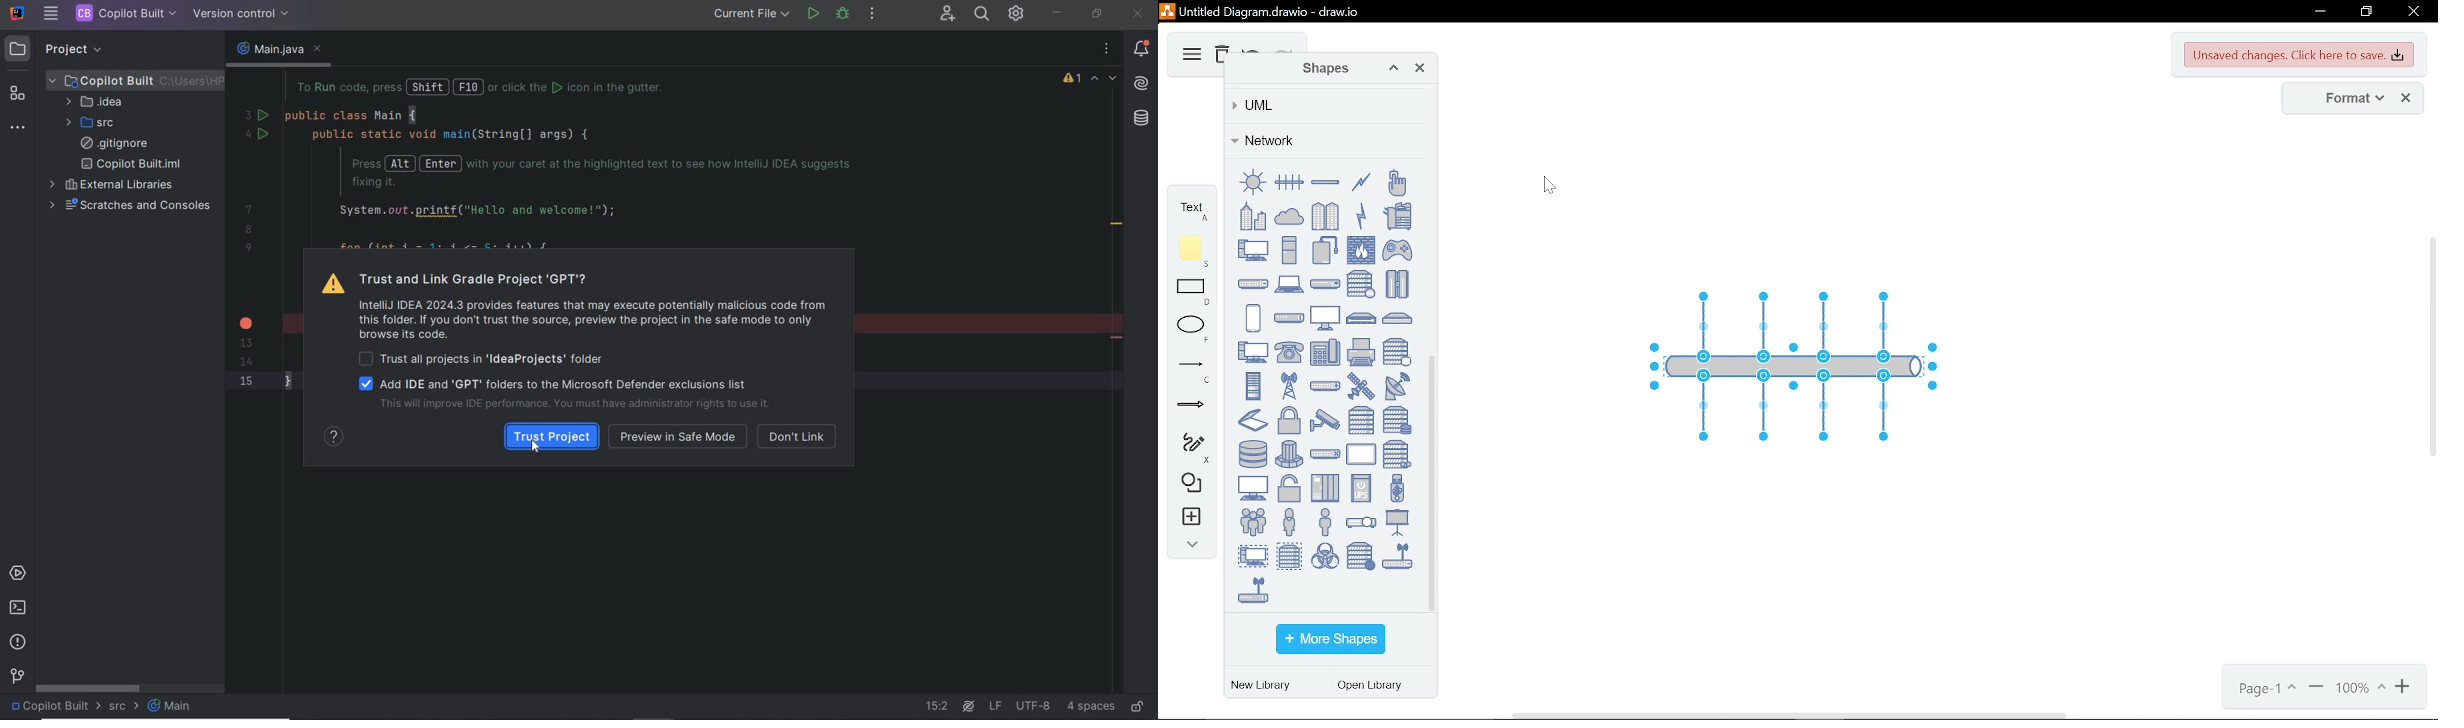 This screenshot has width=2464, height=728. What do you see at coordinates (872, 15) in the screenshot?
I see `MORE ACTIONS` at bounding box center [872, 15].